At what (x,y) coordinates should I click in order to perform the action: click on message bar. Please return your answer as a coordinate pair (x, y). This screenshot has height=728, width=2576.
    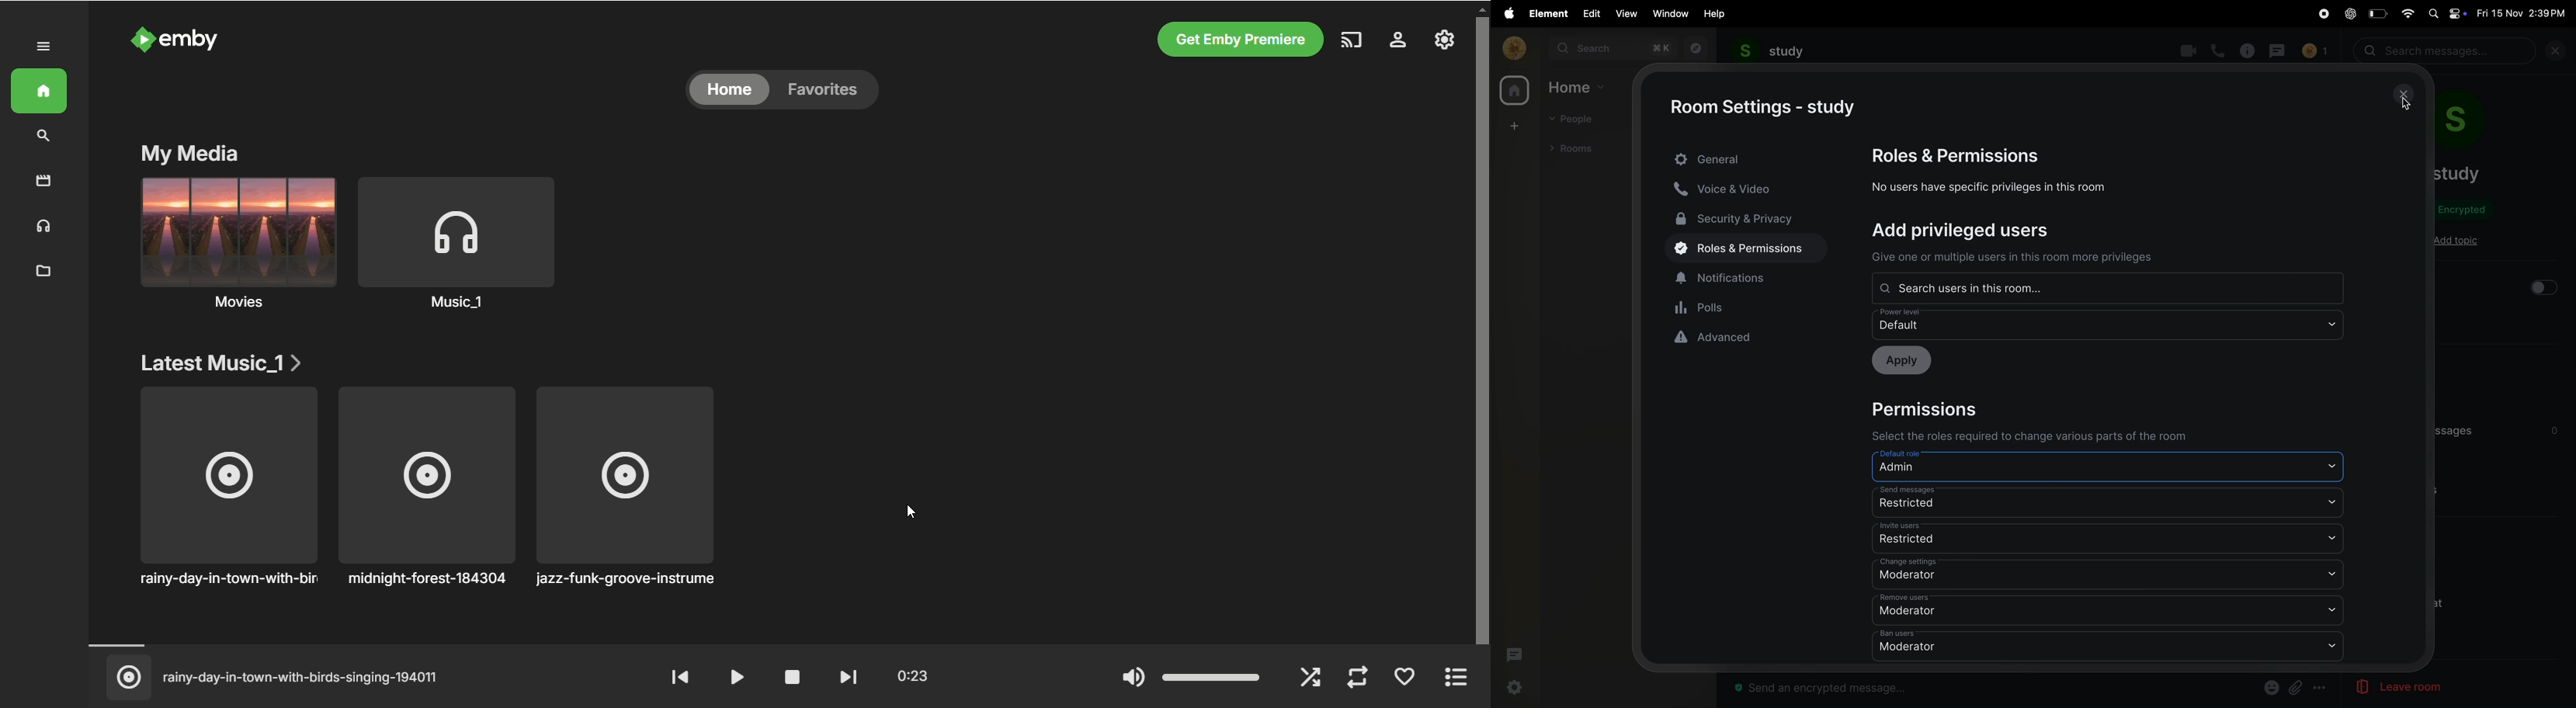
    Looking at the image, I should click on (1825, 689).